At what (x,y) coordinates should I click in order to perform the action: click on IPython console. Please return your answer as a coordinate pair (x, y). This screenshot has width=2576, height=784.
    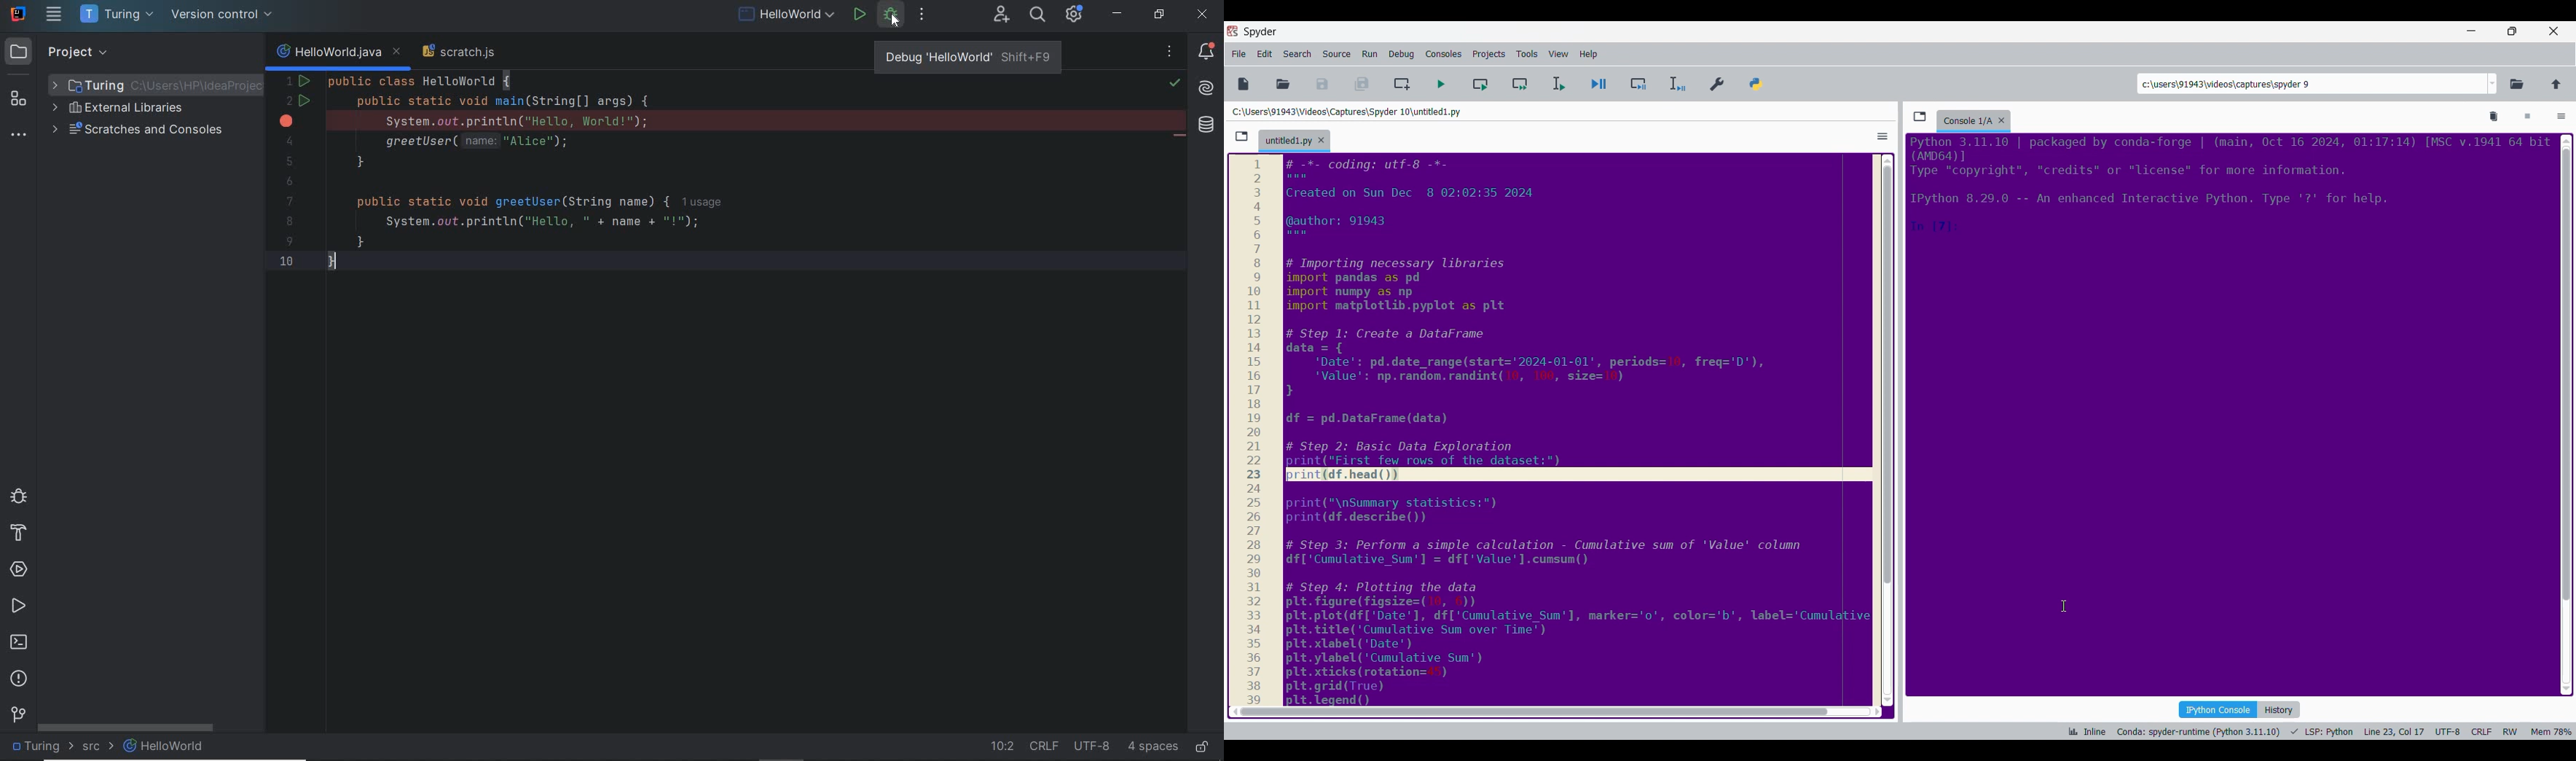
    Looking at the image, I should click on (2218, 709).